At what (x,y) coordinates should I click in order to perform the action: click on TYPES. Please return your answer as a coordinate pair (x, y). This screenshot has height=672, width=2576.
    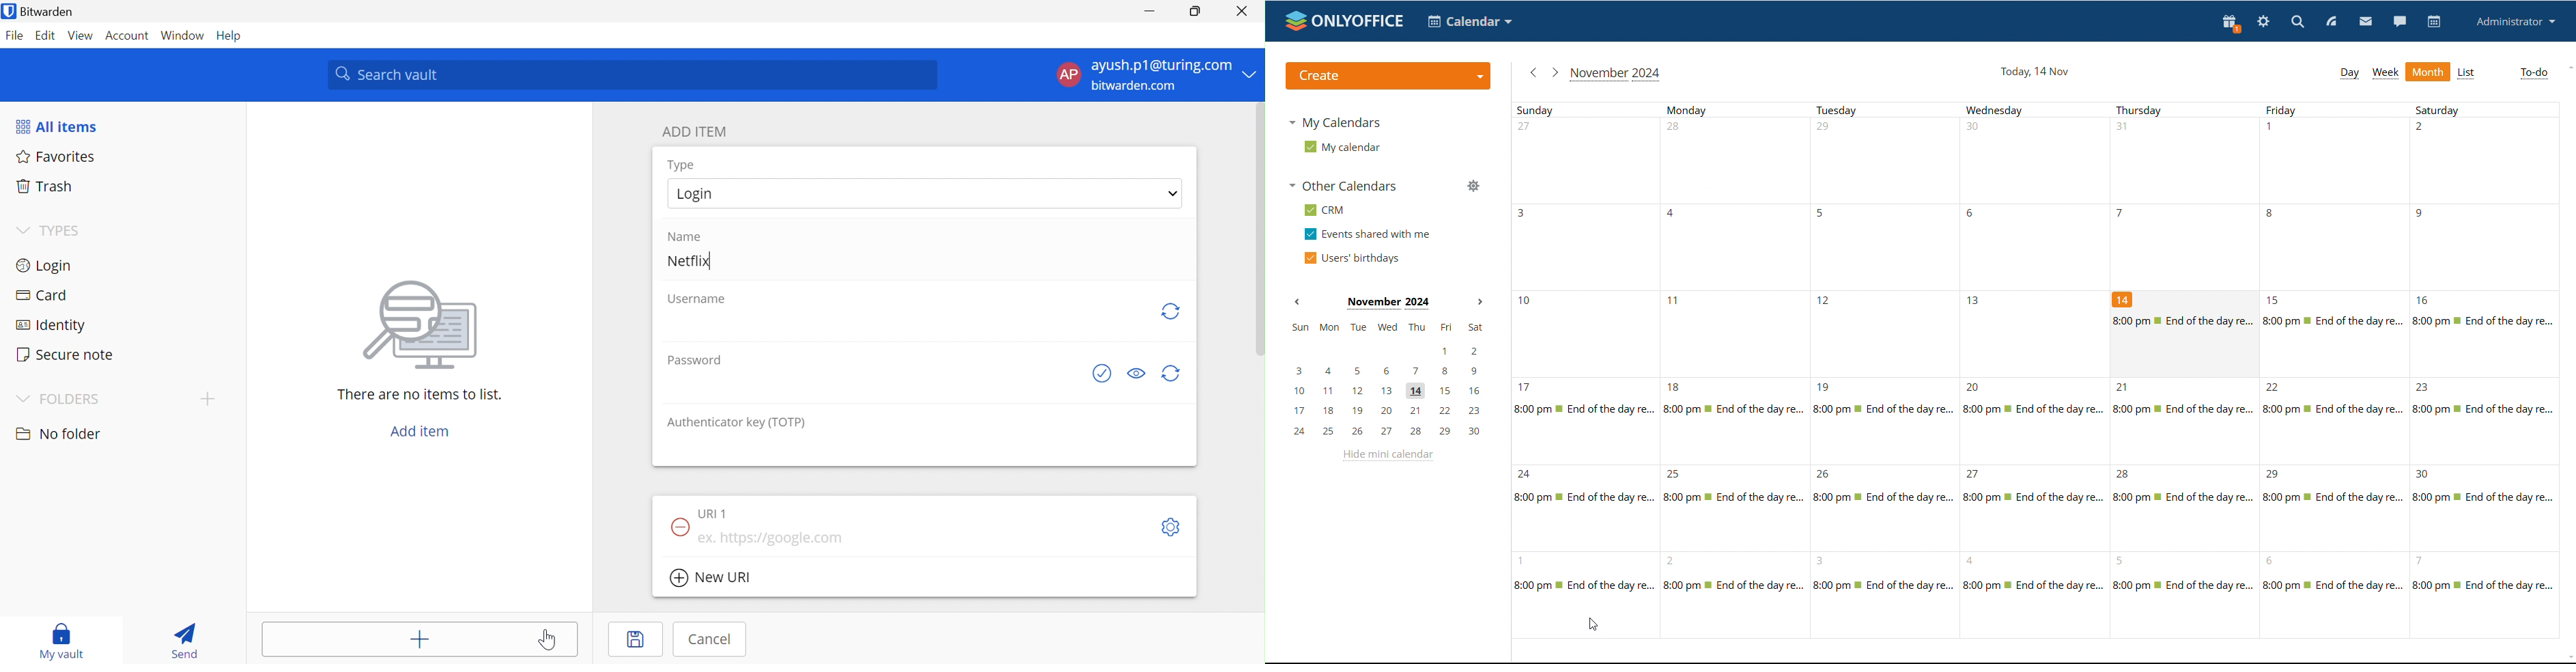
    Looking at the image, I should click on (50, 230).